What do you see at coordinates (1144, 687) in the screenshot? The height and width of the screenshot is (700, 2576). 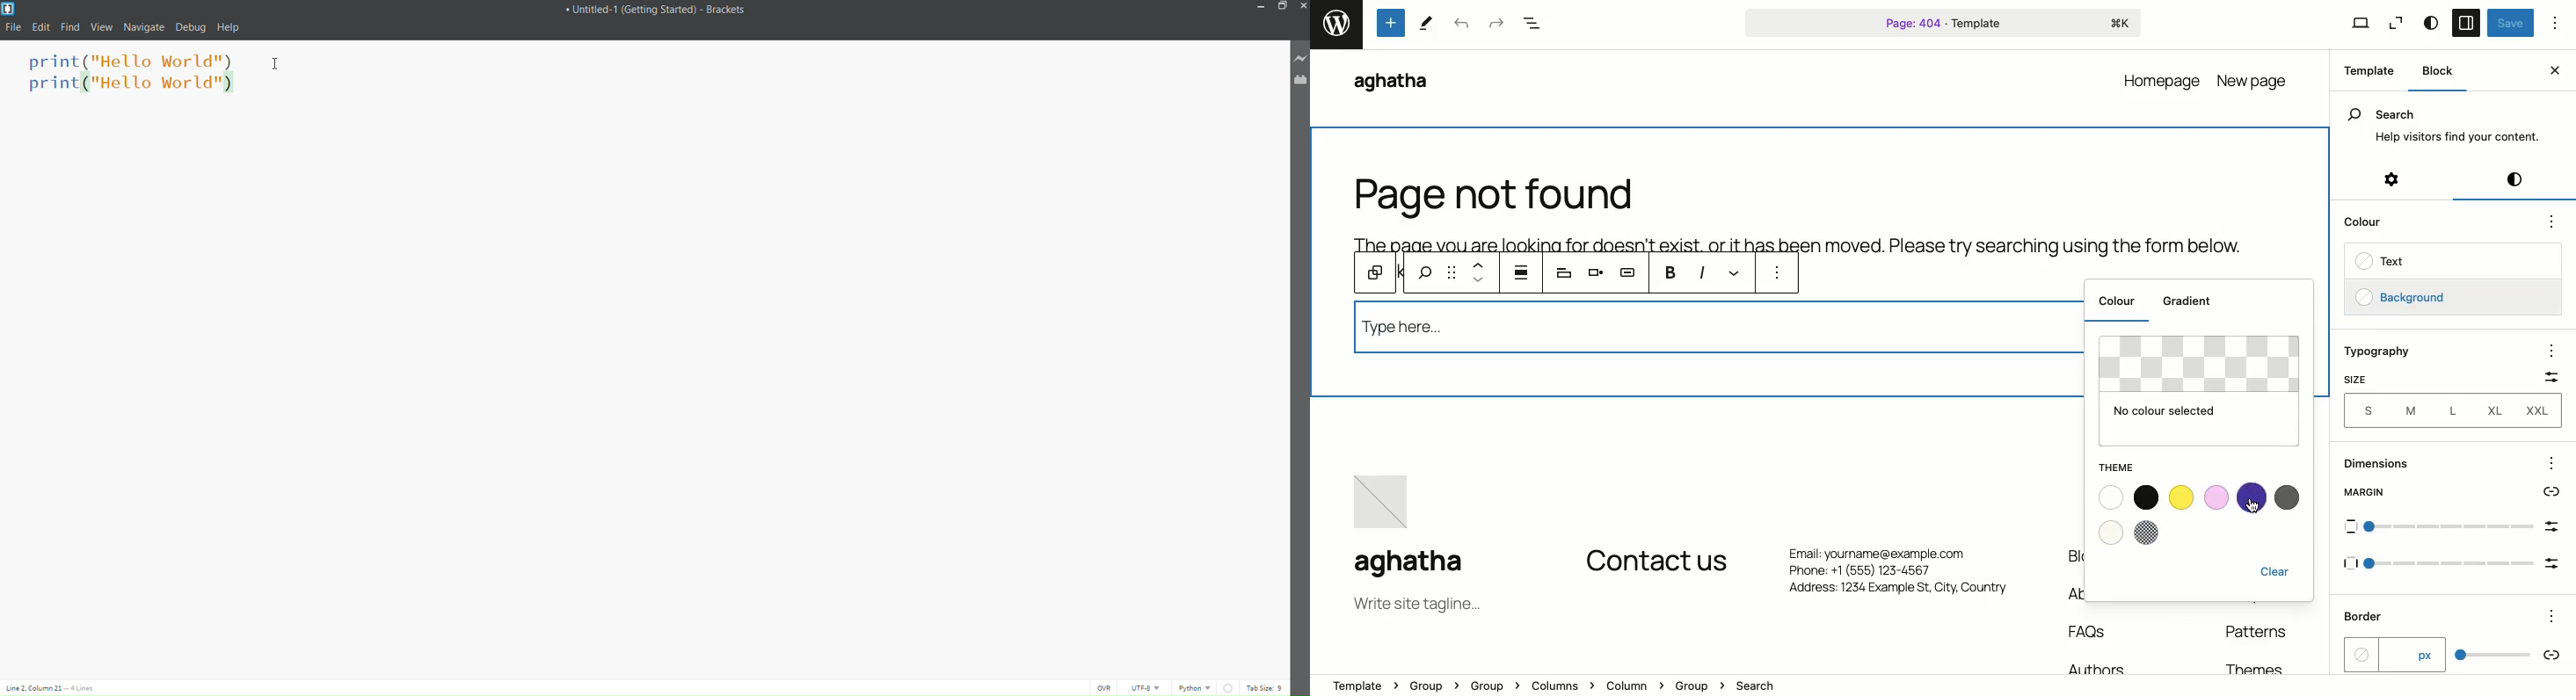 I see `utf-8` at bounding box center [1144, 687].